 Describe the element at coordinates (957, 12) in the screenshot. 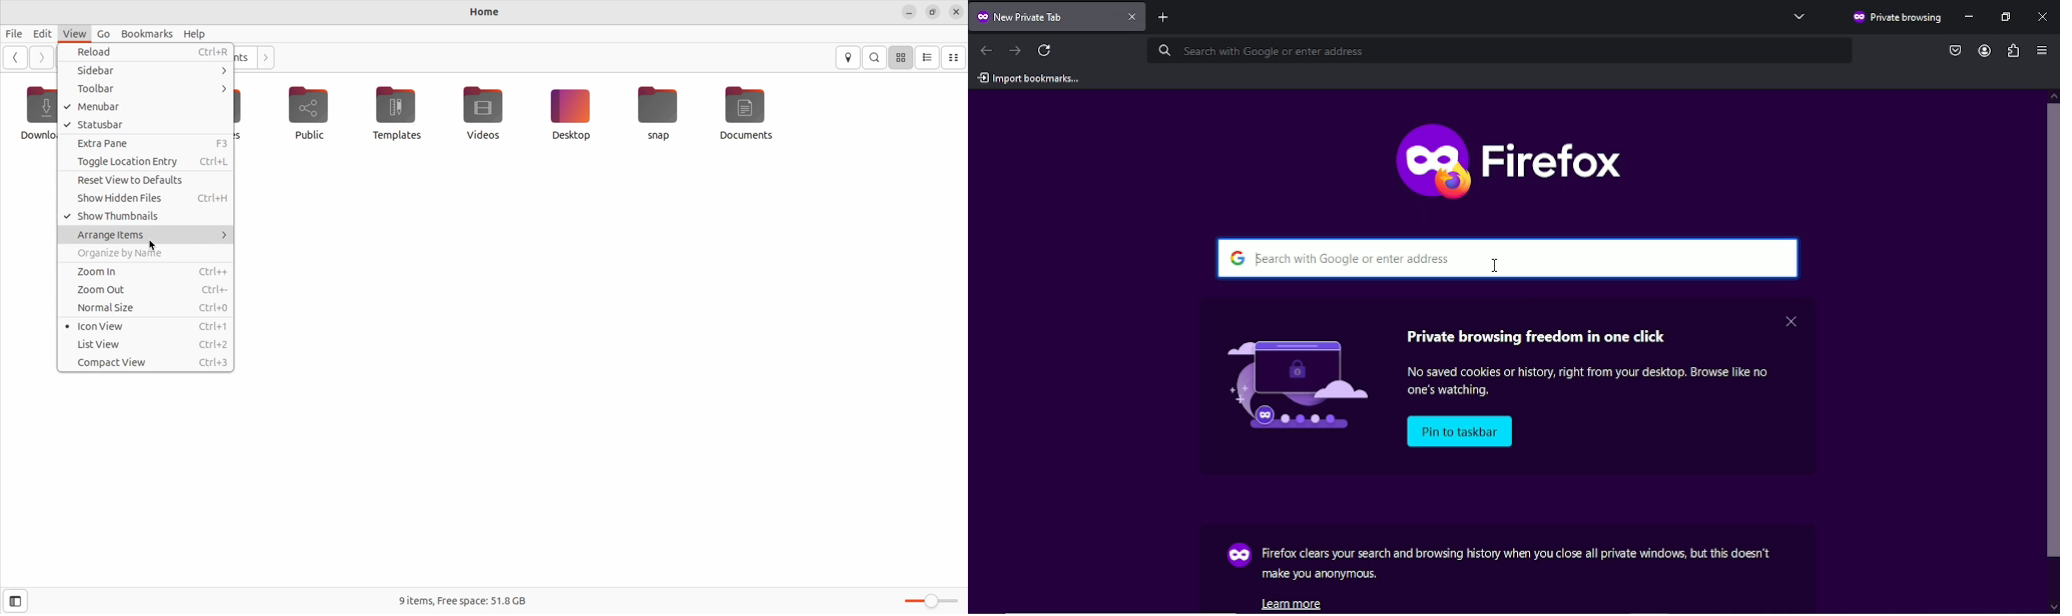

I see `close` at that location.